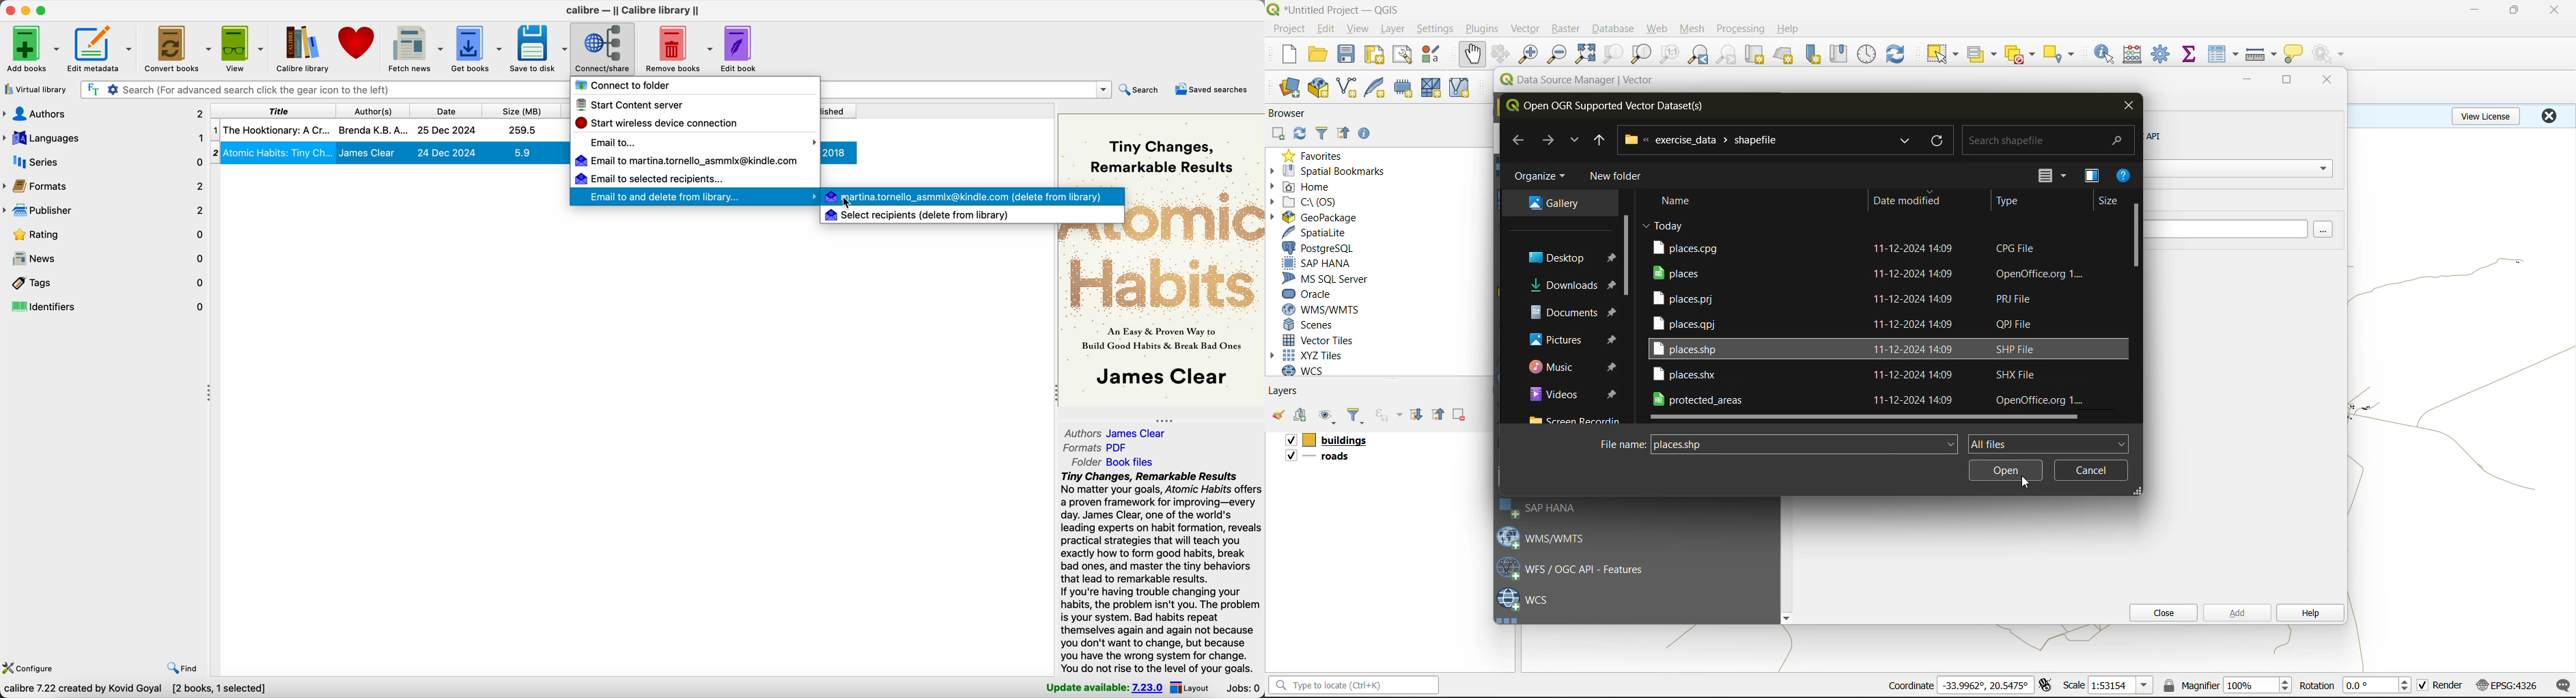  I want to click on Calibre library, so click(304, 49).